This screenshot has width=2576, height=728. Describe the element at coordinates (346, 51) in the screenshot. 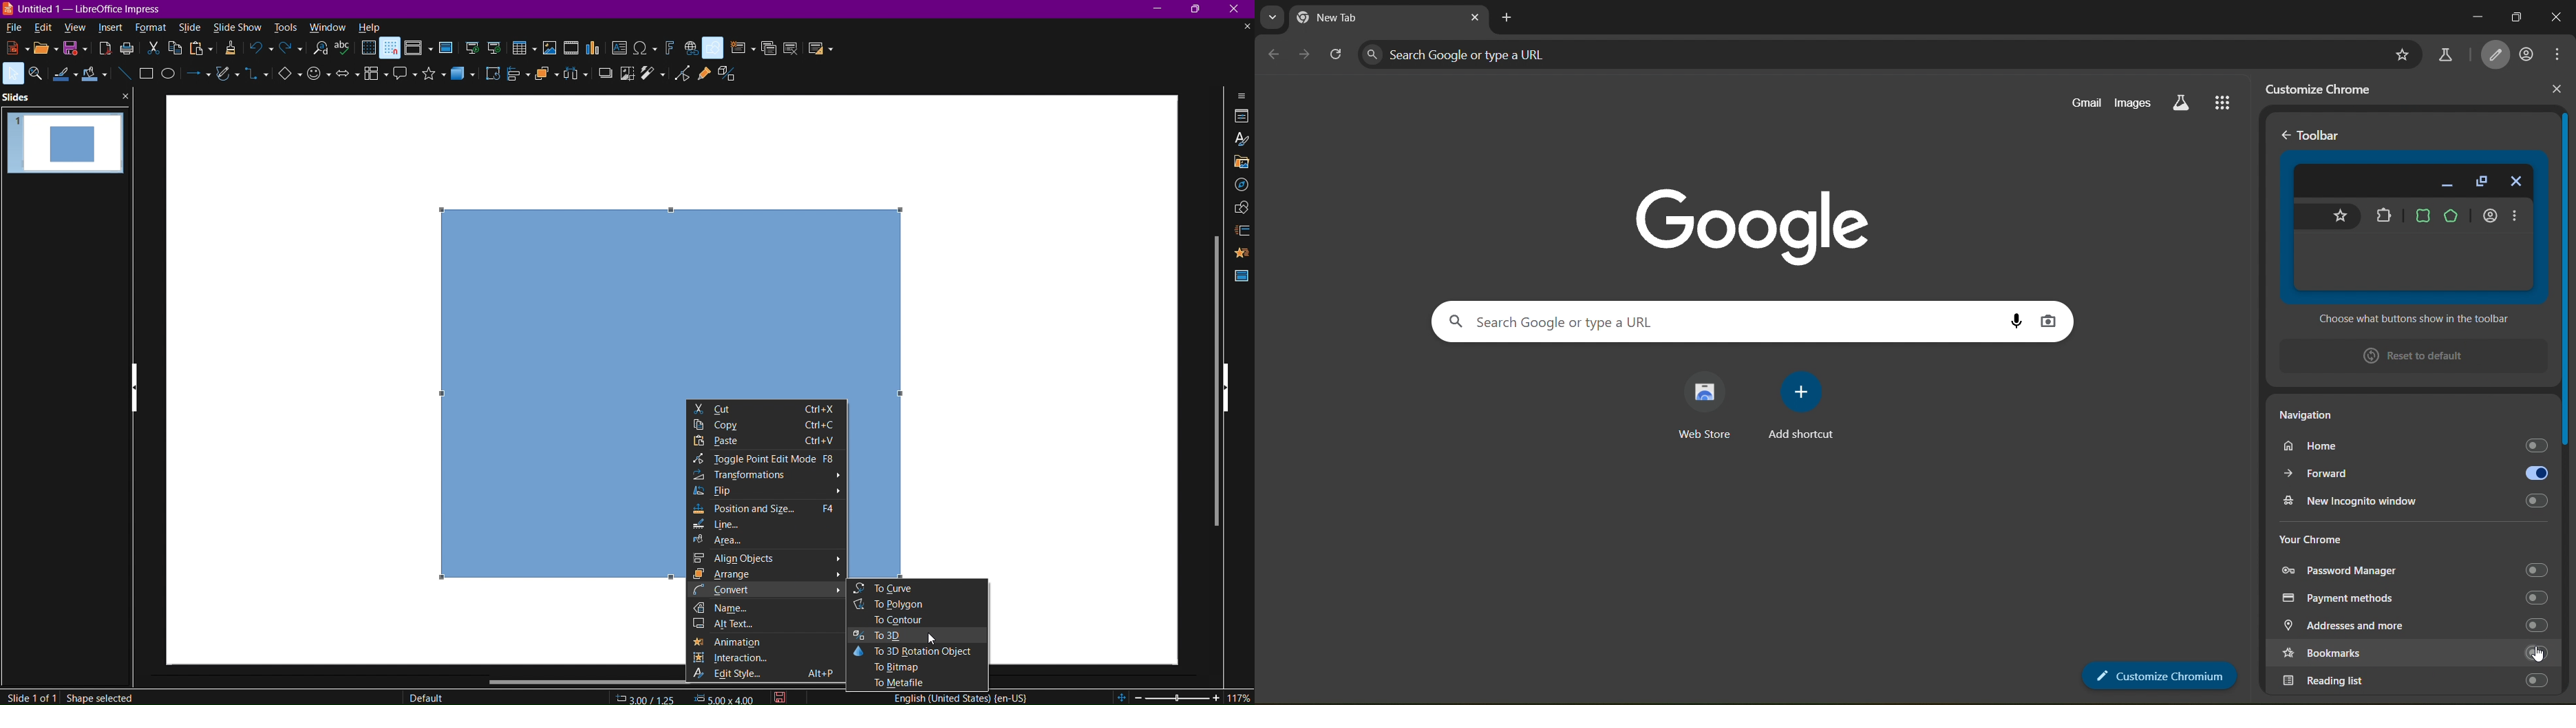

I see `Spellcheck` at that location.